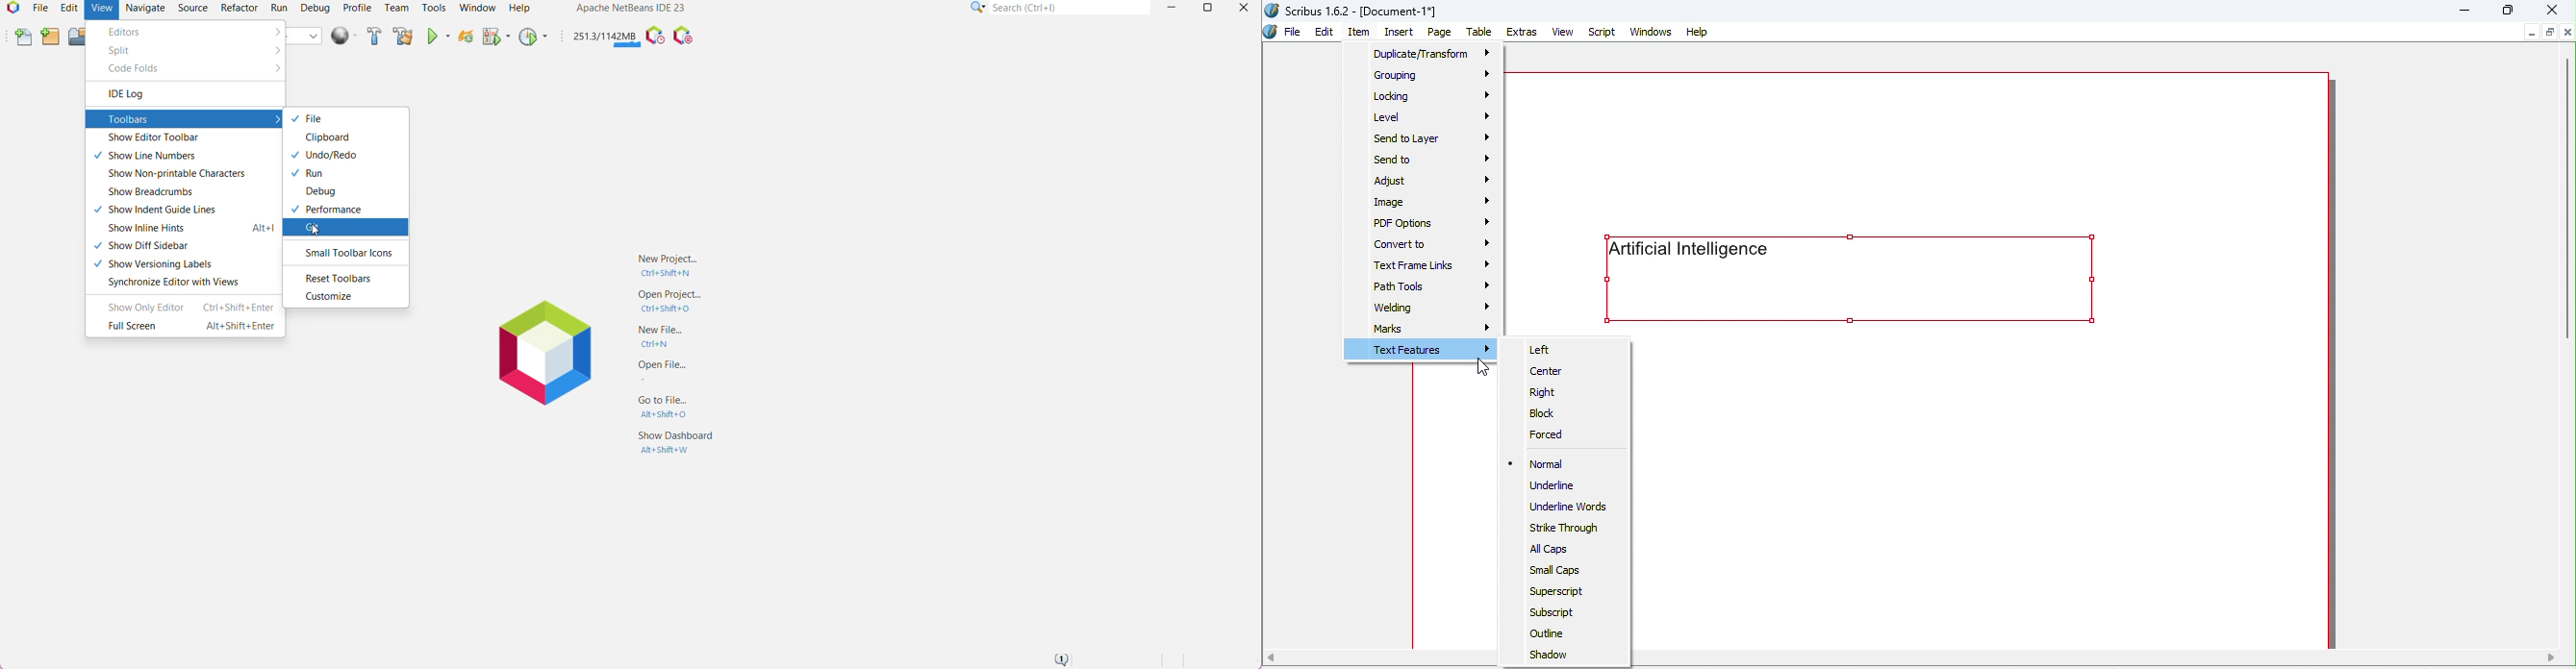  What do you see at coordinates (2549, 10) in the screenshot?
I see `Close` at bounding box center [2549, 10].